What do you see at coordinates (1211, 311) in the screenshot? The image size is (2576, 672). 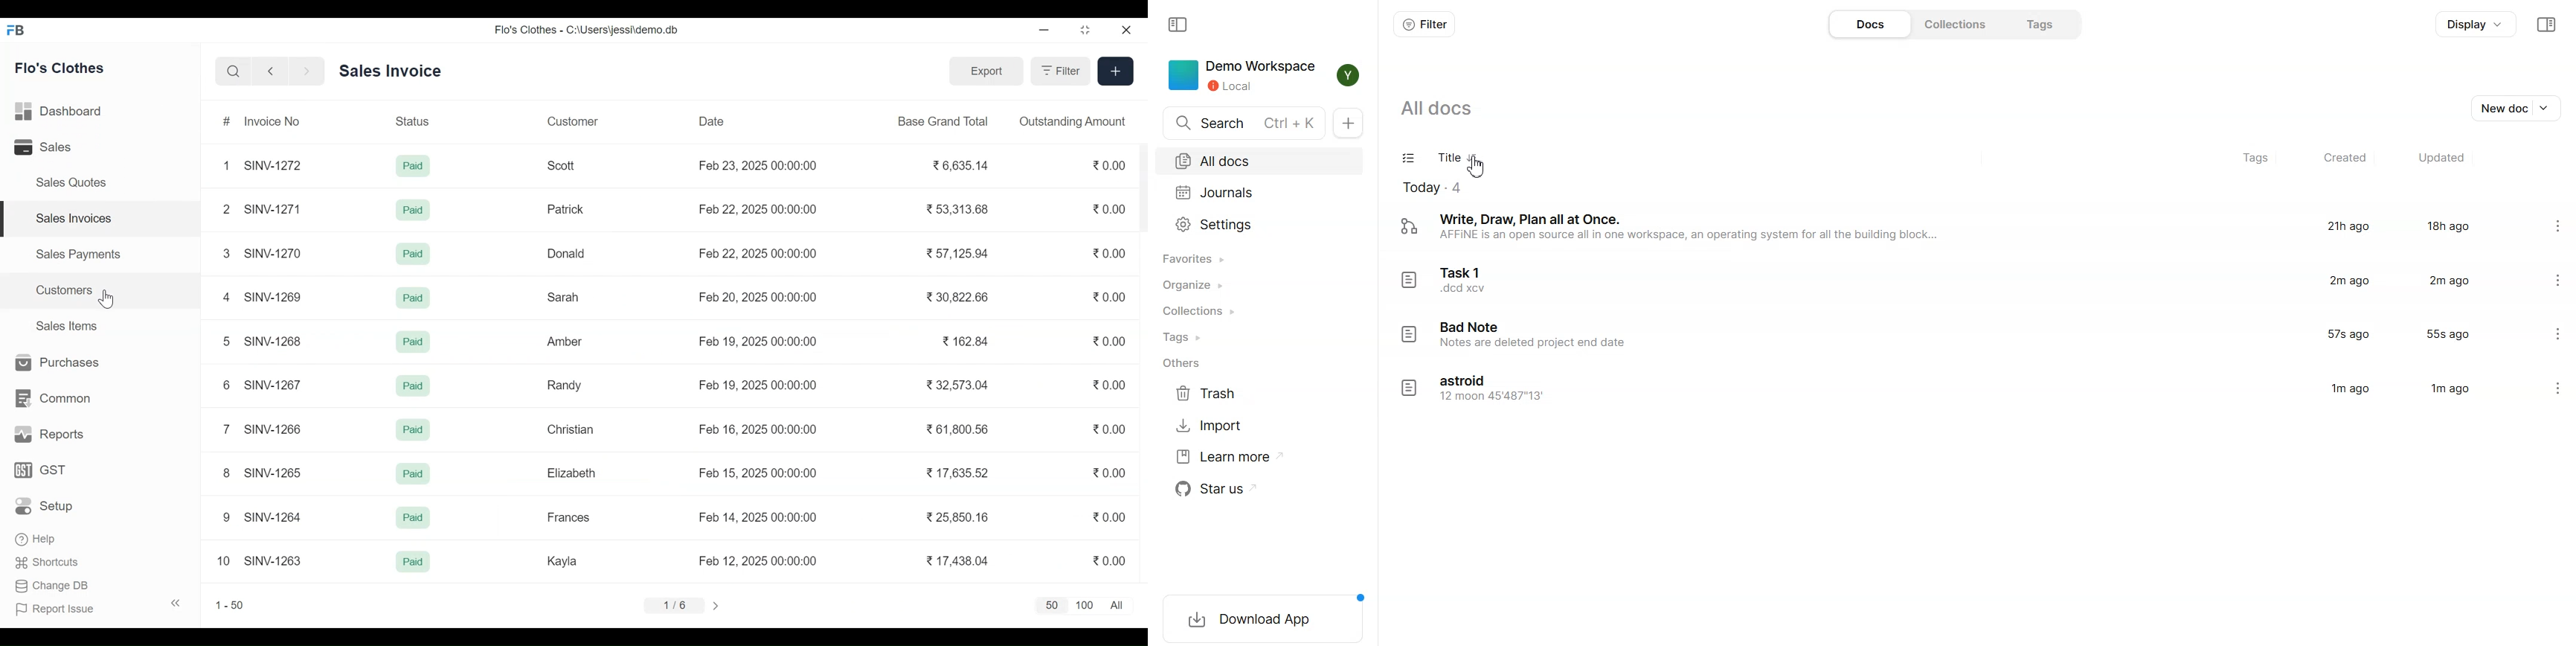 I see `Collections` at bounding box center [1211, 311].